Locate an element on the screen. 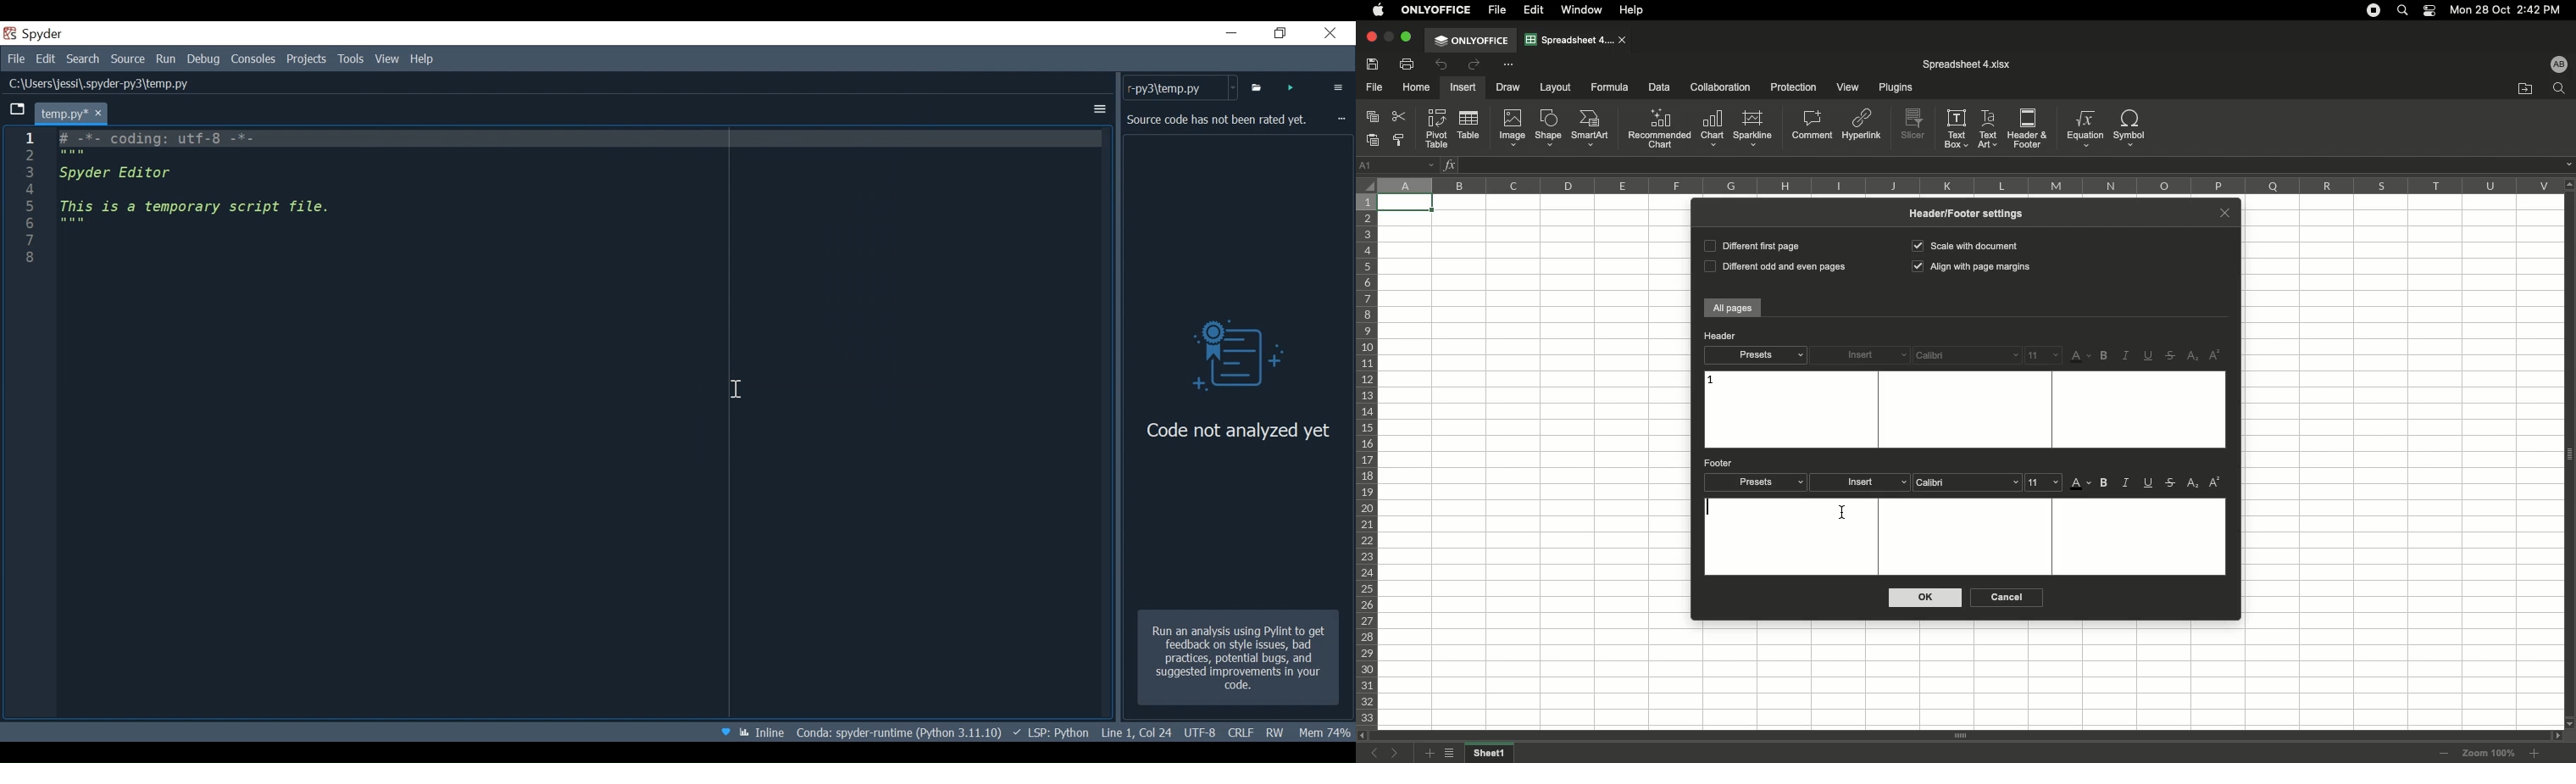 The image size is (2576, 784). Customize tool bar is located at coordinates (1507, 64).